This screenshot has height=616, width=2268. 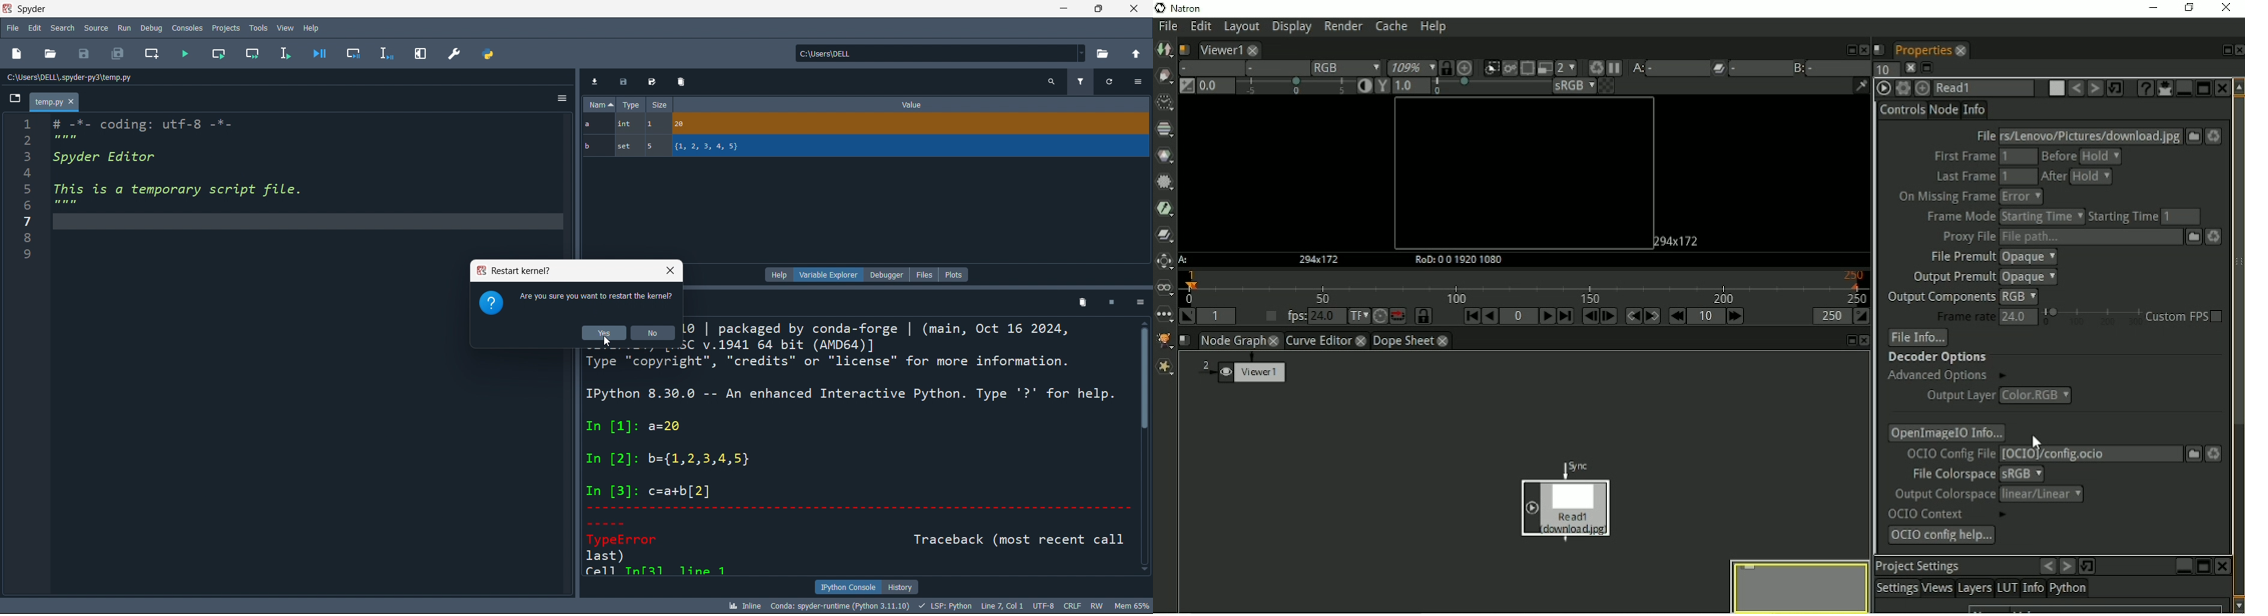 What do you see at coordinates (1053, 82) in the screenshot?
I see `search variables` at bounding box center [1053, 82].